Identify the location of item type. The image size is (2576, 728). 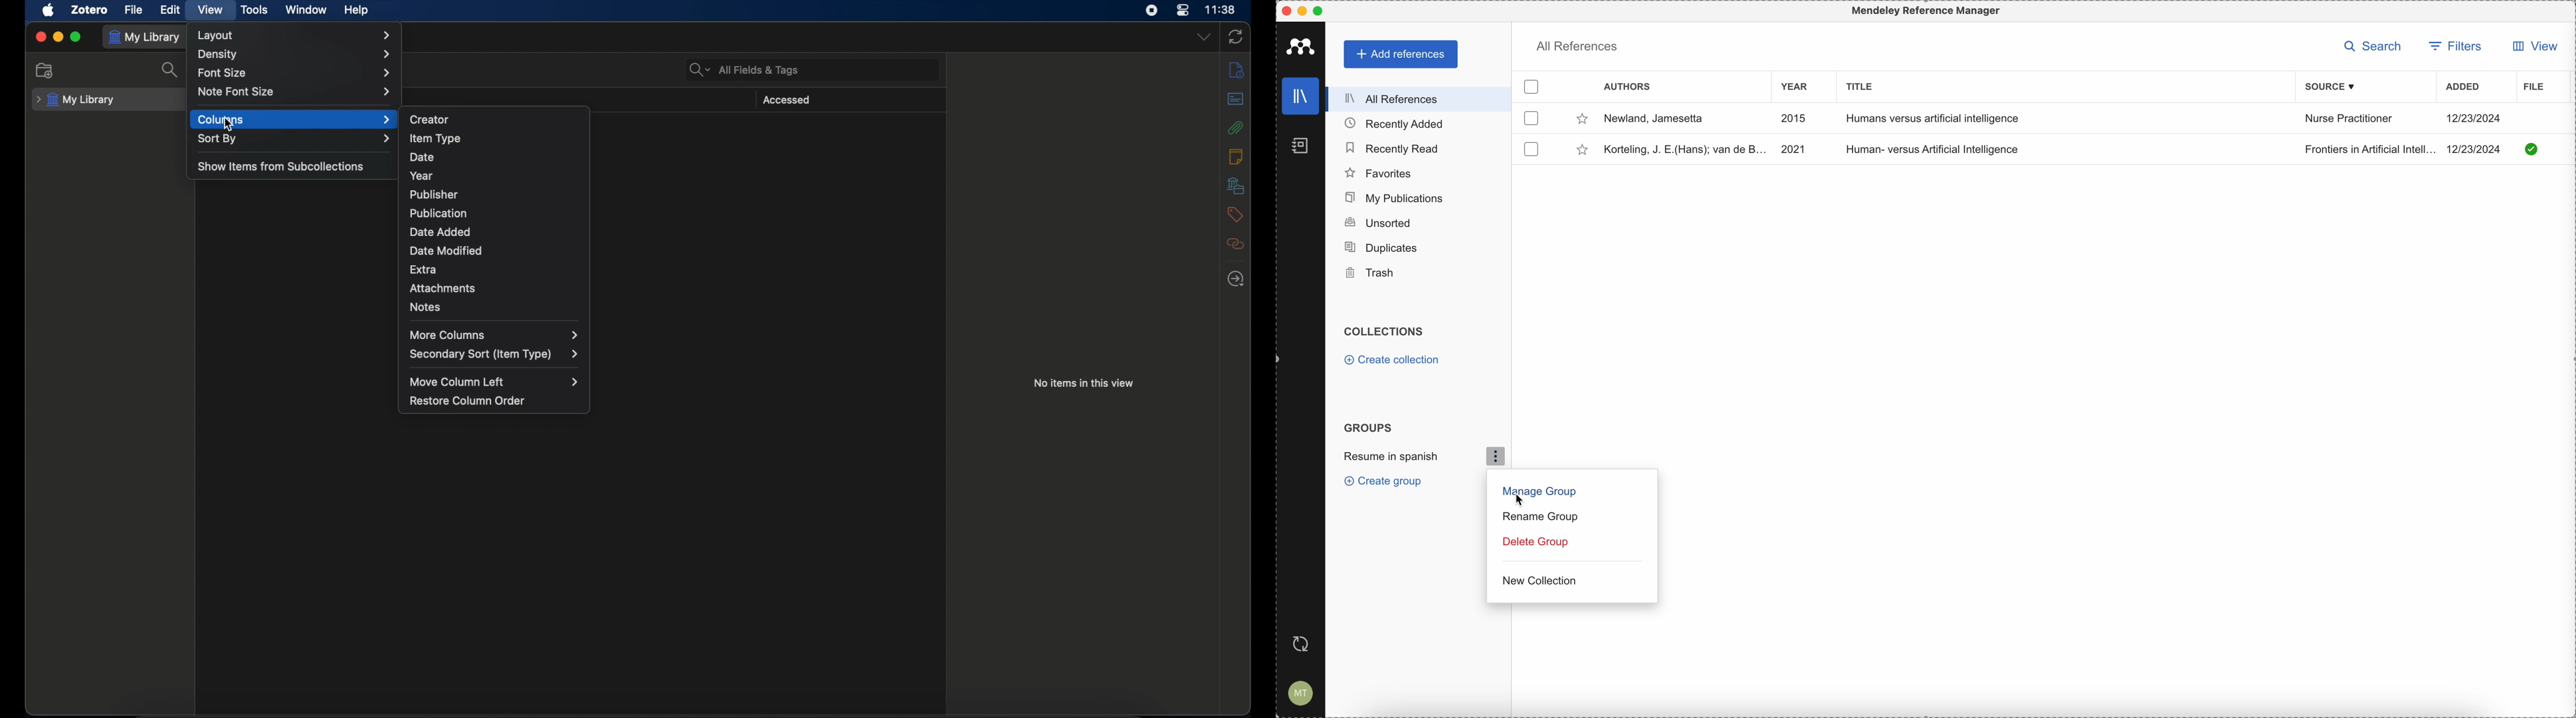
(435, 138).